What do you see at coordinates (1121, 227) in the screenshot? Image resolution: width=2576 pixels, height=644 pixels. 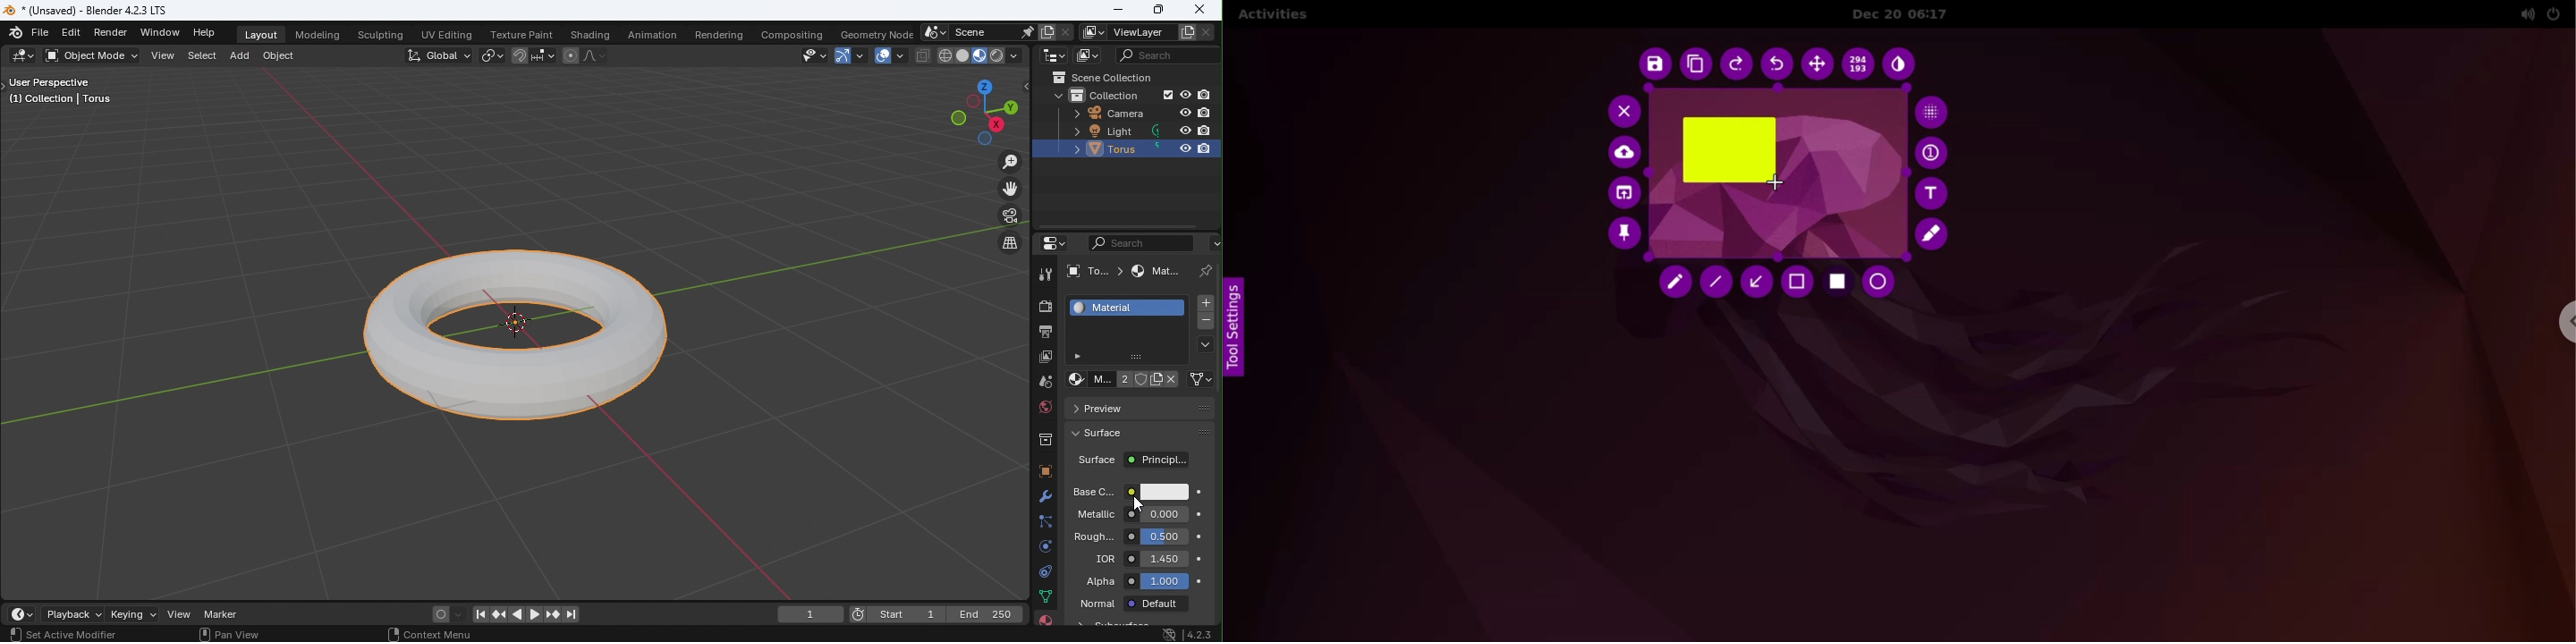 I see `Scroll bar` at bounding box center [1121, 227].